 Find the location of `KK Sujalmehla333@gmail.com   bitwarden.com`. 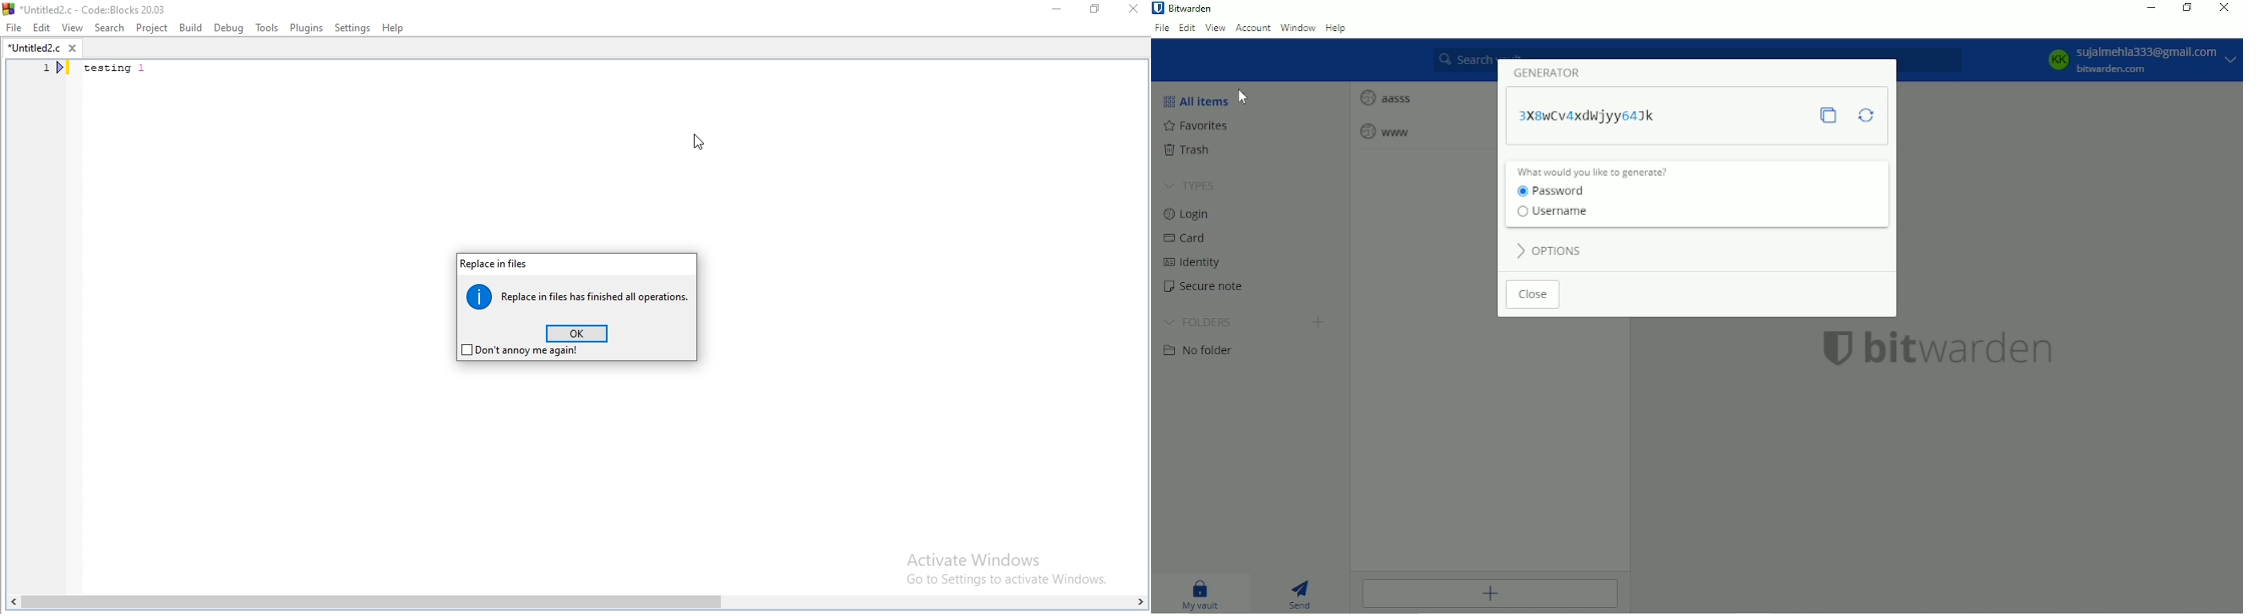

KK Sujalmehla333@gmail.com   bitwarden.com is located at coordinates (2139, 58).